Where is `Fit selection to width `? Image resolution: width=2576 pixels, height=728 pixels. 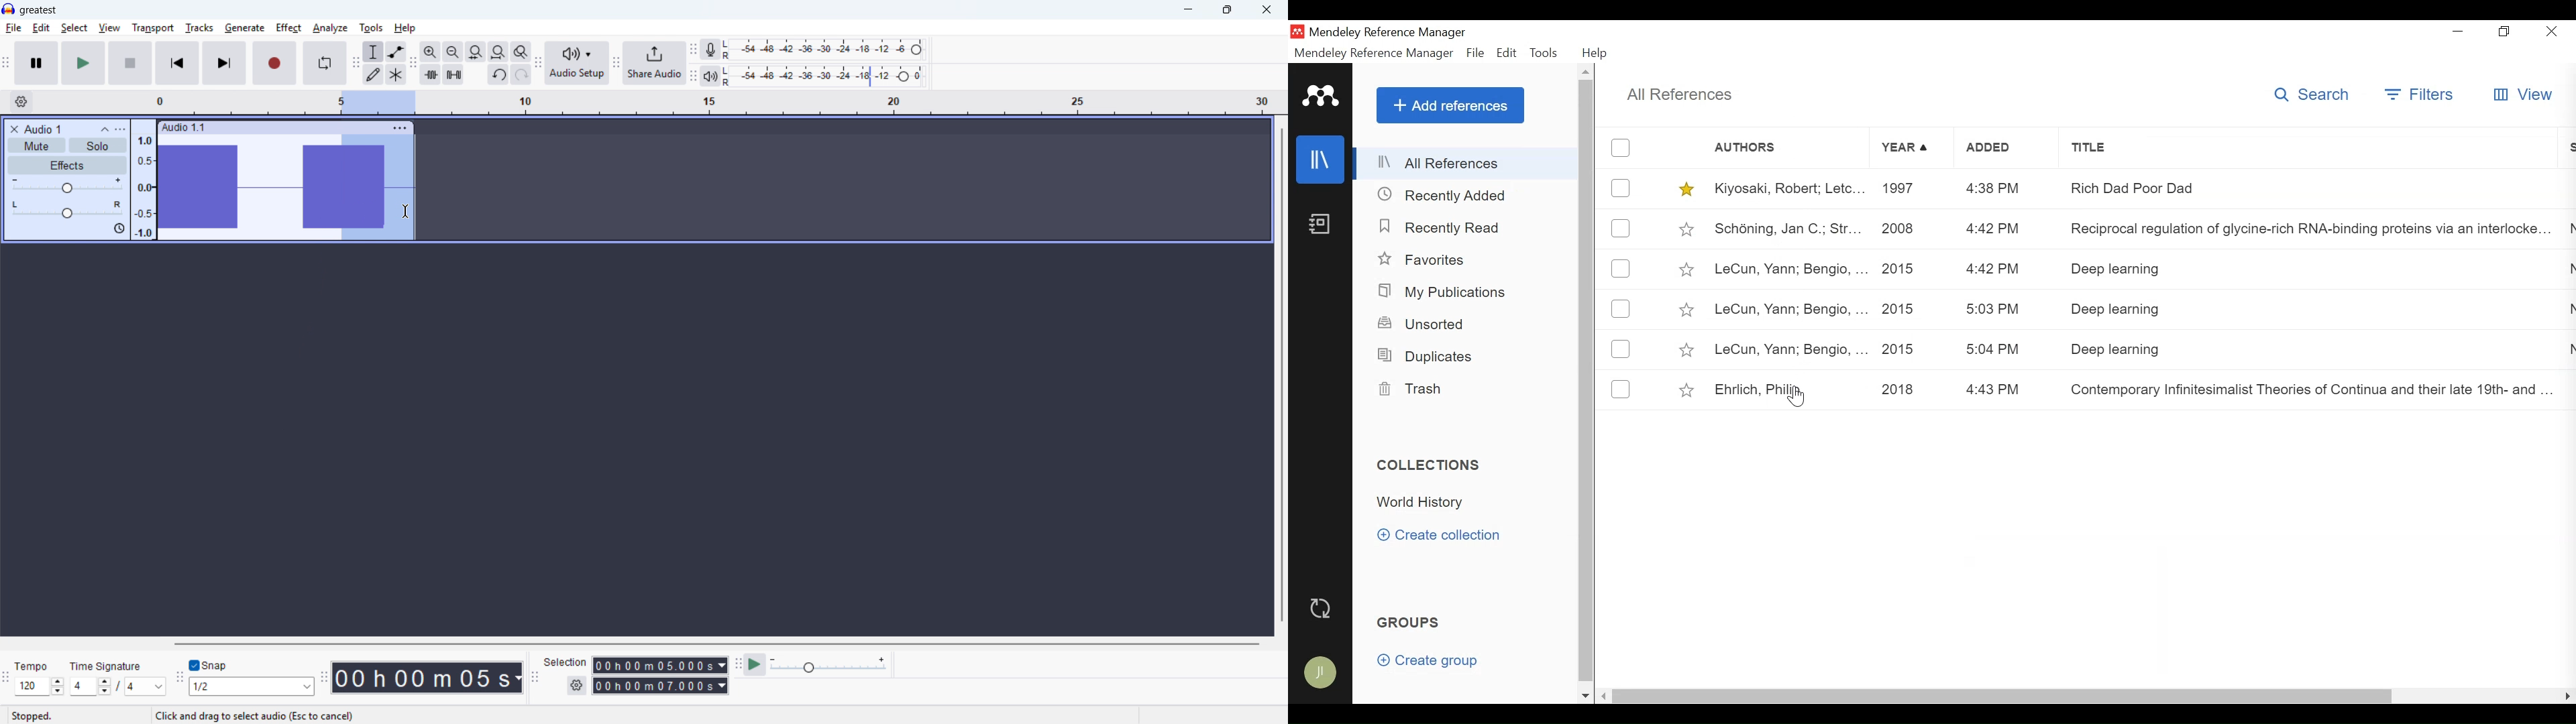 Fit selection to width  is located at coordinates (476, 52).